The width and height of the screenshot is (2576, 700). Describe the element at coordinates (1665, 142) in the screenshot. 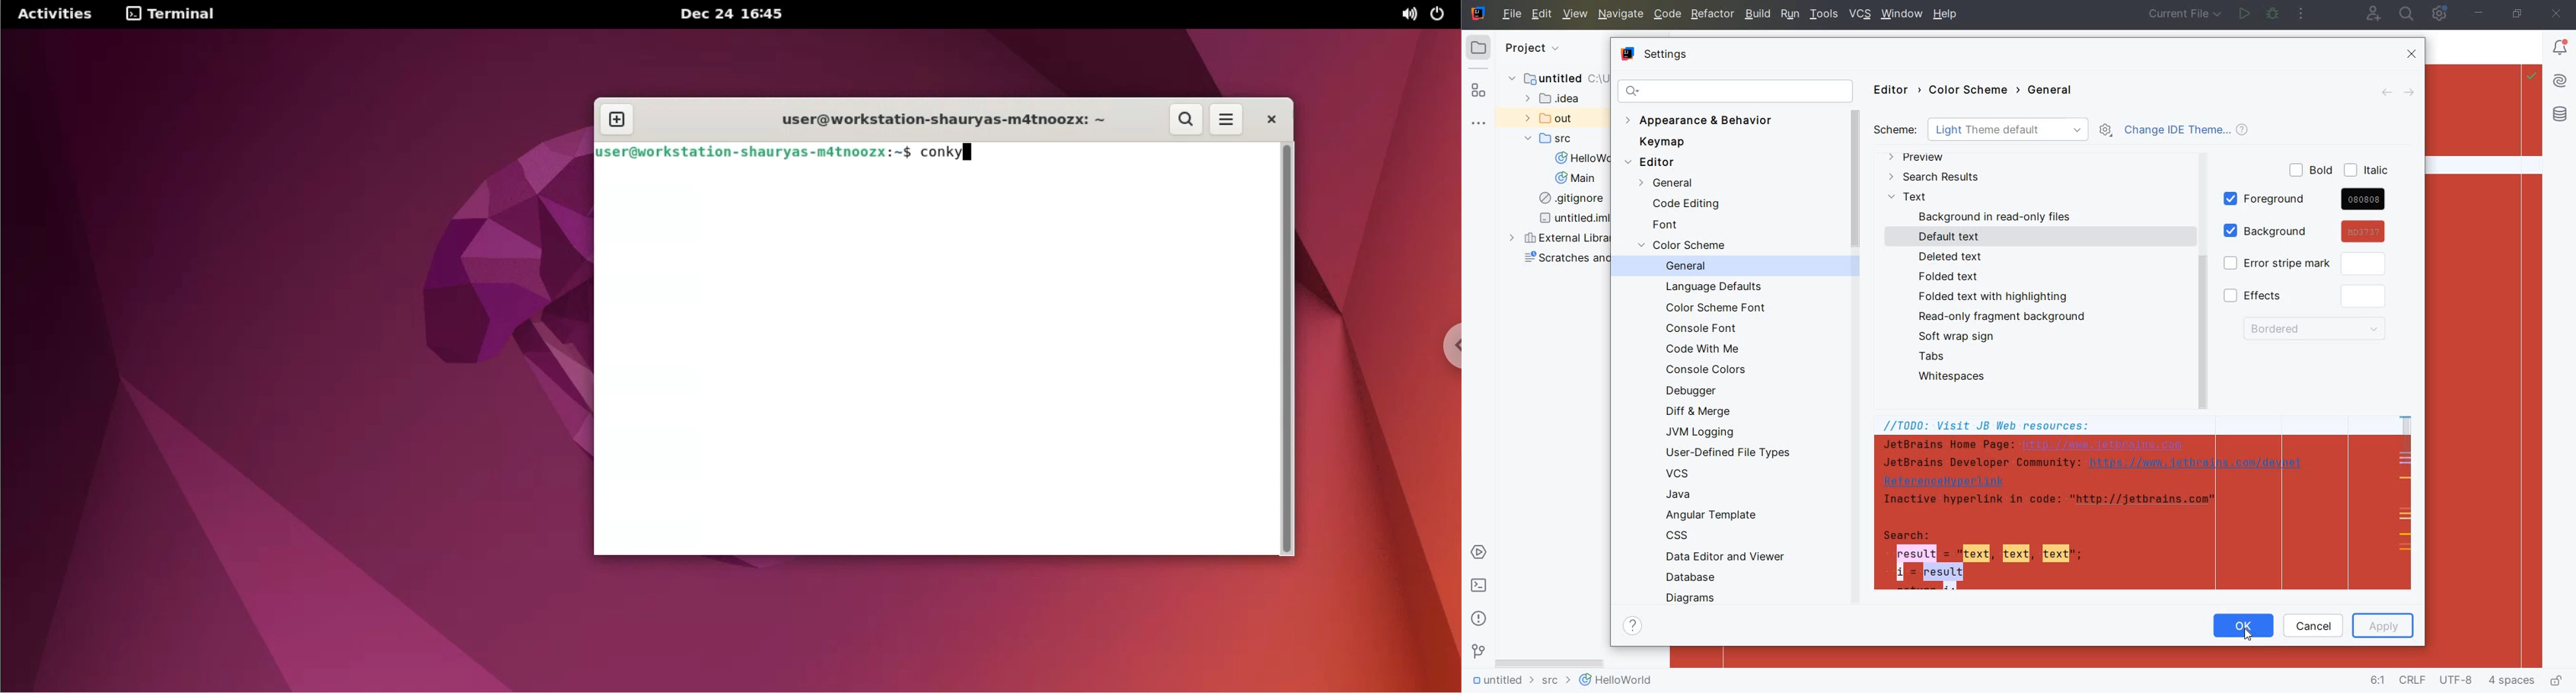

I see `KEYMAP` at that location.